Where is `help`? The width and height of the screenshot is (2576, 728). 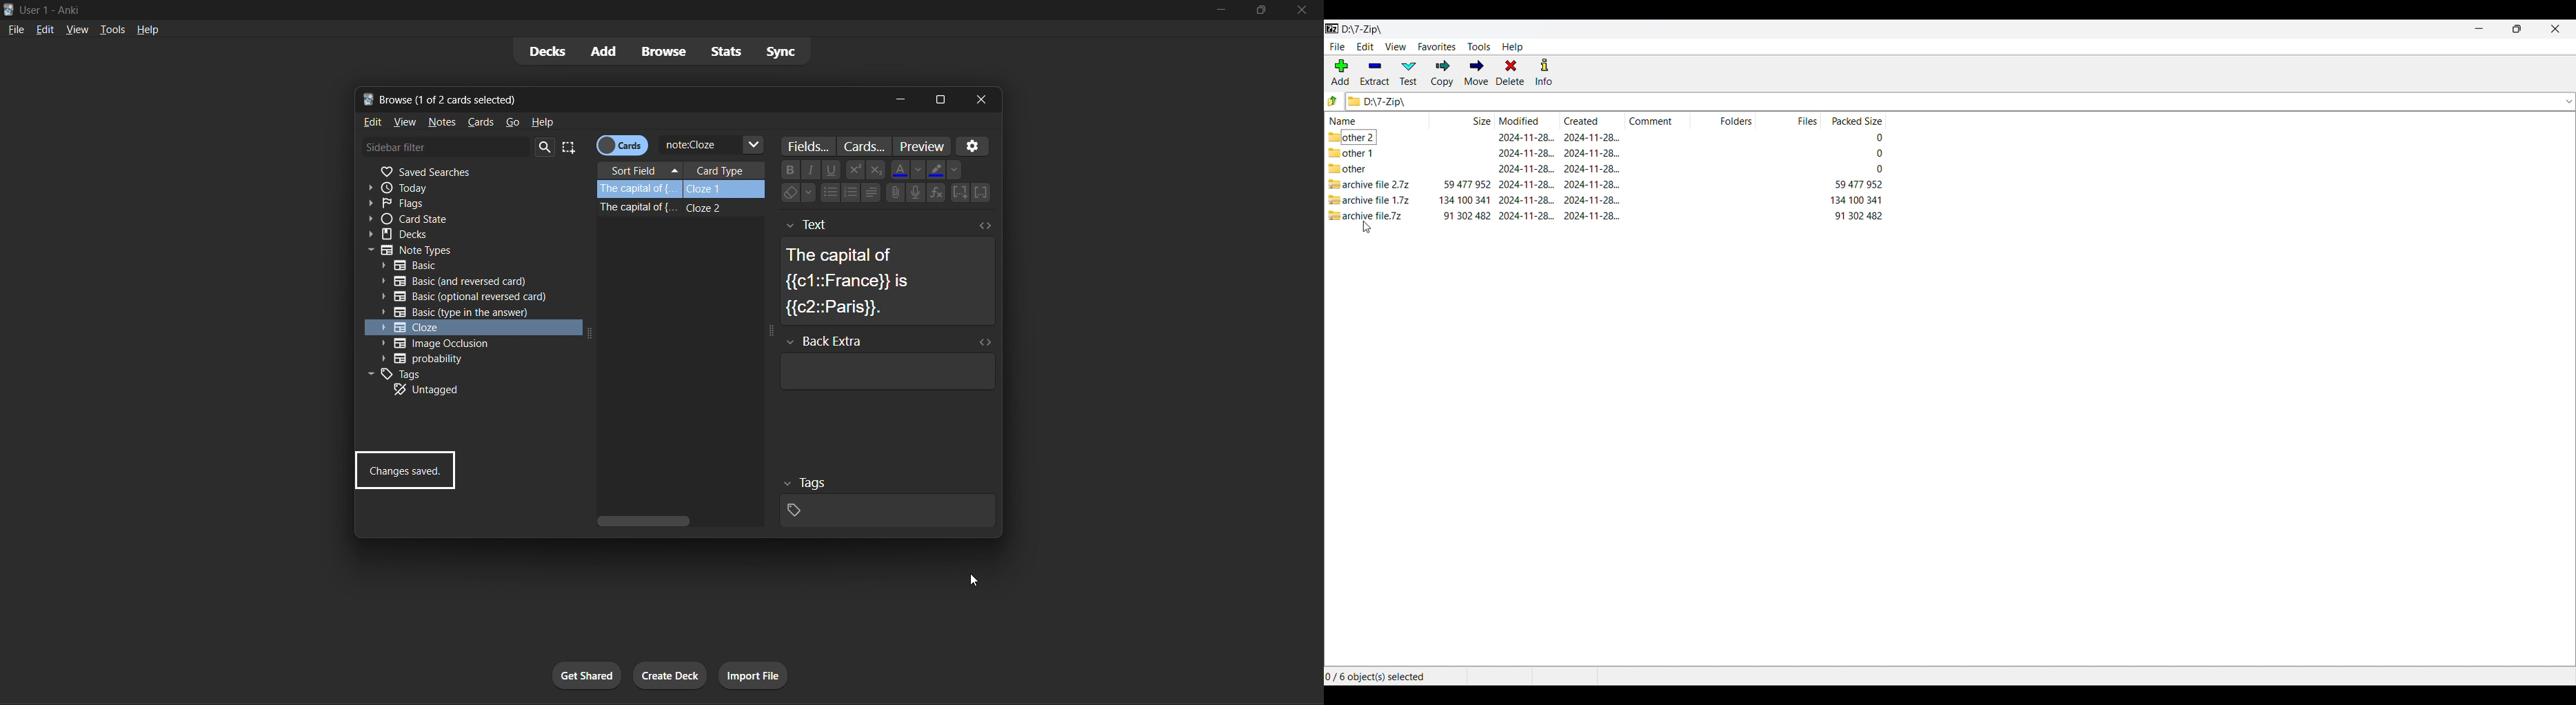 help is located at coordinates (543, 121).